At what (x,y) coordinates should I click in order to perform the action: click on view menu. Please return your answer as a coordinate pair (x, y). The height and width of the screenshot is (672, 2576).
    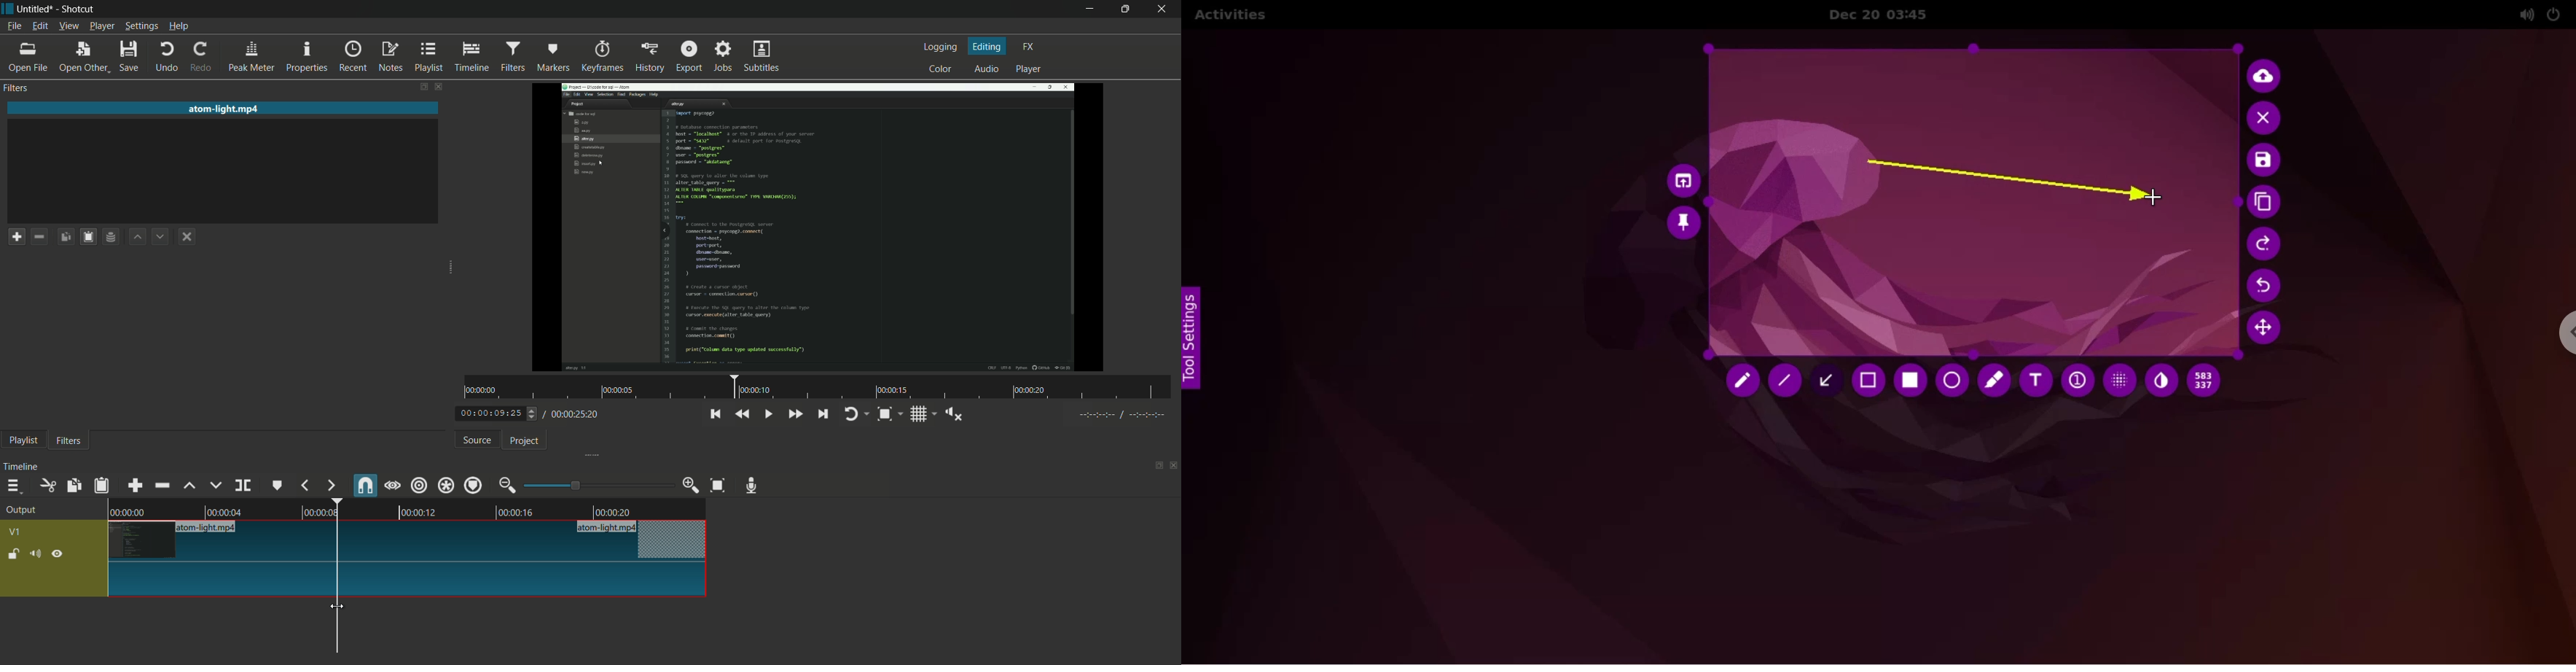
    Looking at the image, I should click on (68, 27).